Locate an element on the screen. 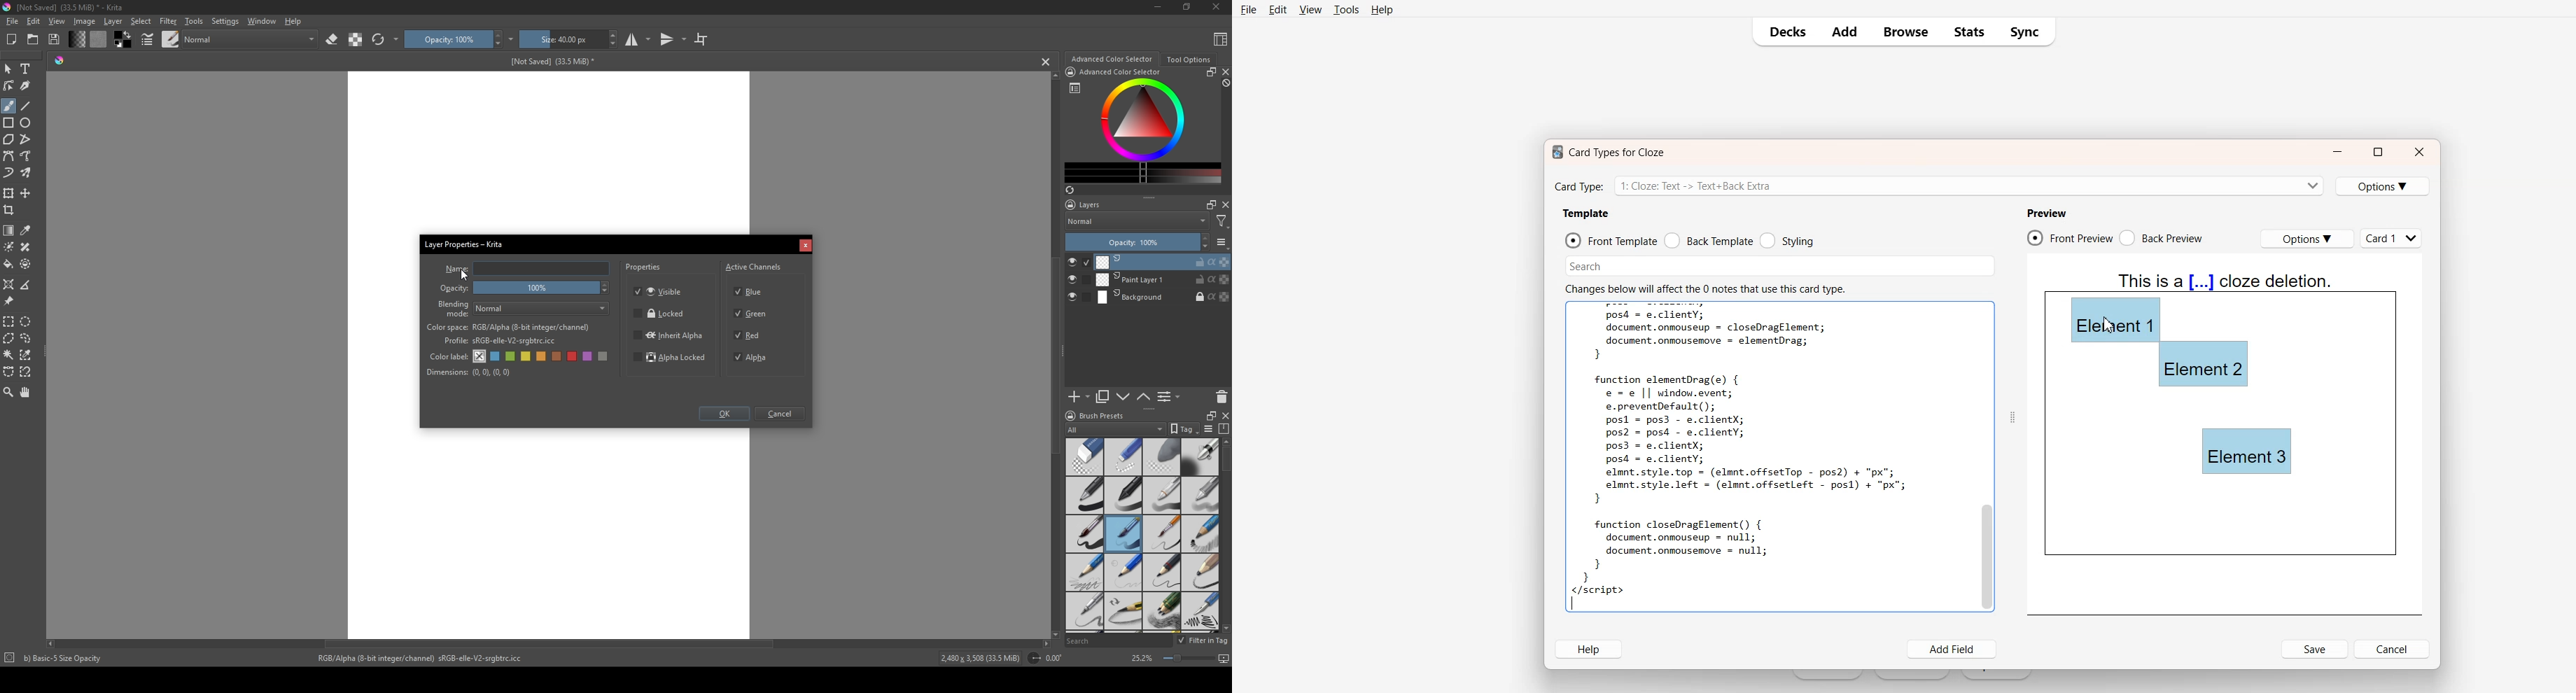 The image size is (2576, 700). standard eraser is located at coordinates (1084, 456).